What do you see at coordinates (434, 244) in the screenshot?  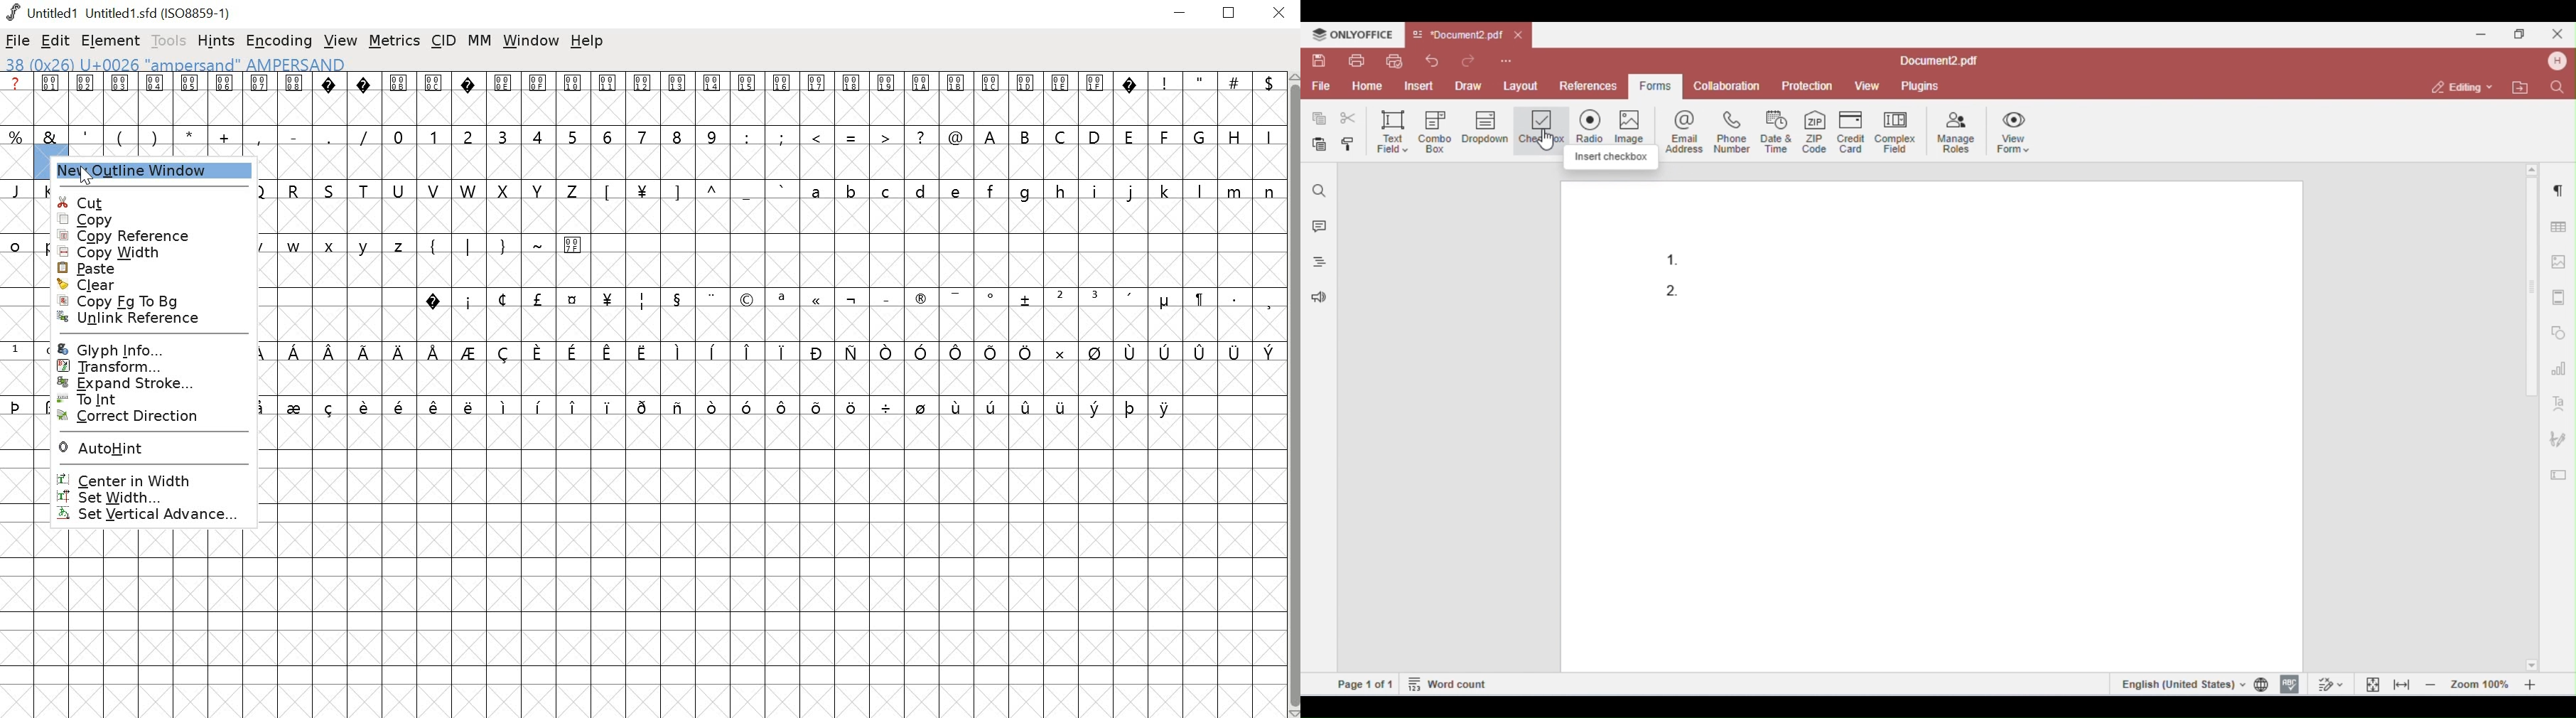 I see `{` at bounding box center [434, 244].